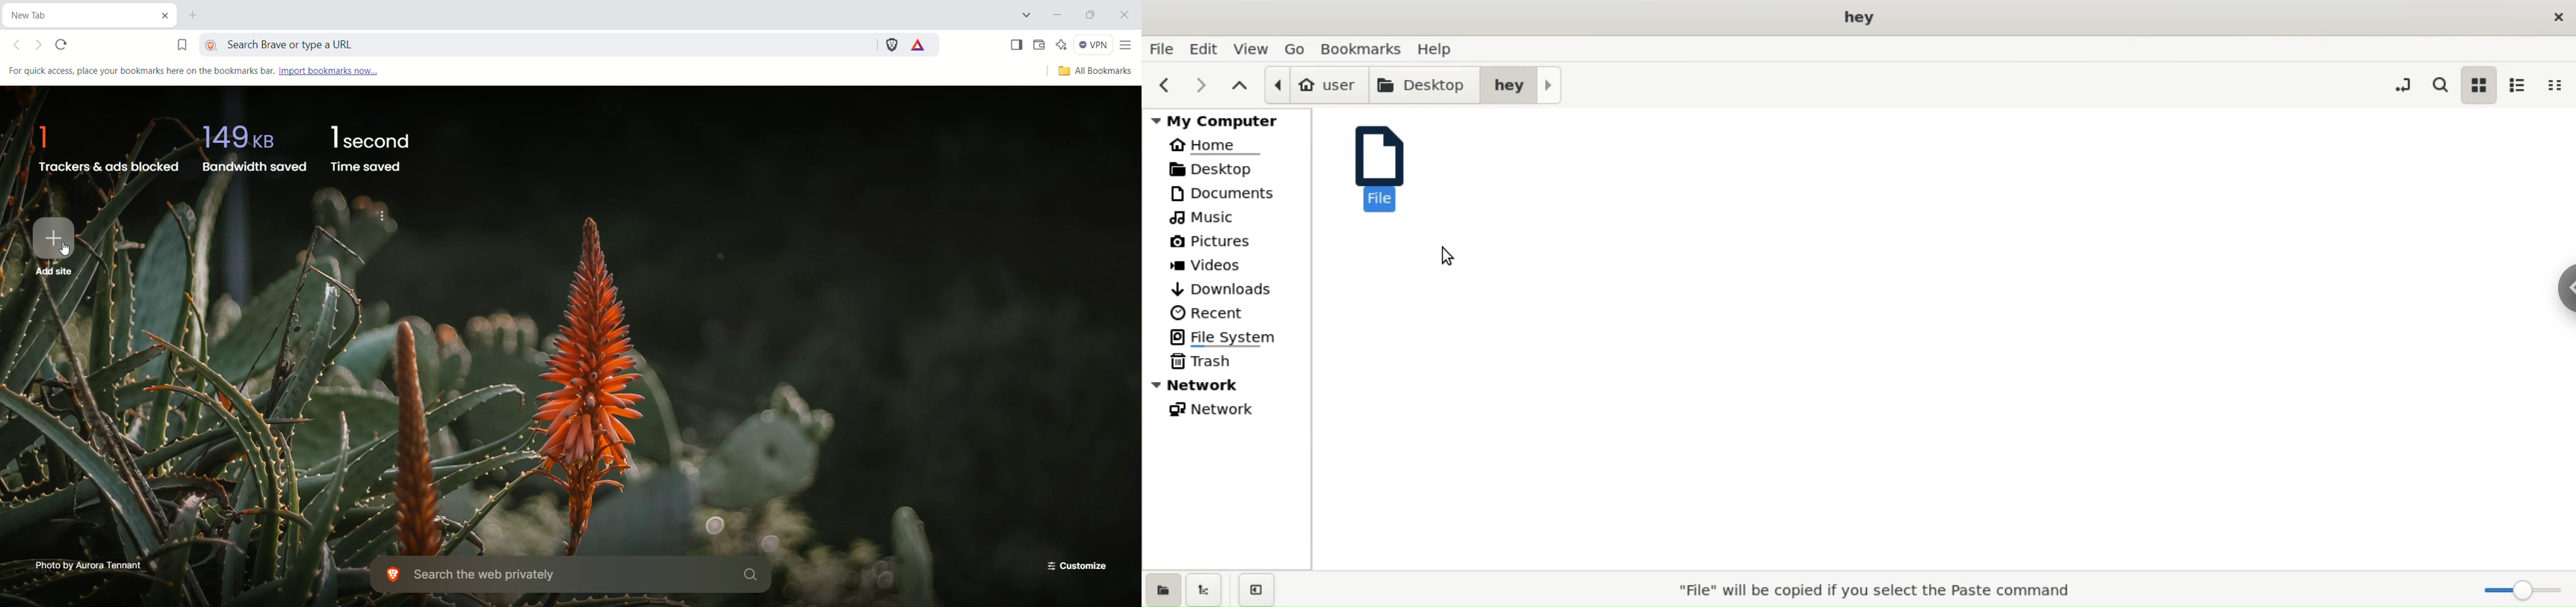 The image size is (2576, 616). Describe the element at coordinates (40, 47) in the screenshot. I see `Click to go forward, hold to see history` at that location.